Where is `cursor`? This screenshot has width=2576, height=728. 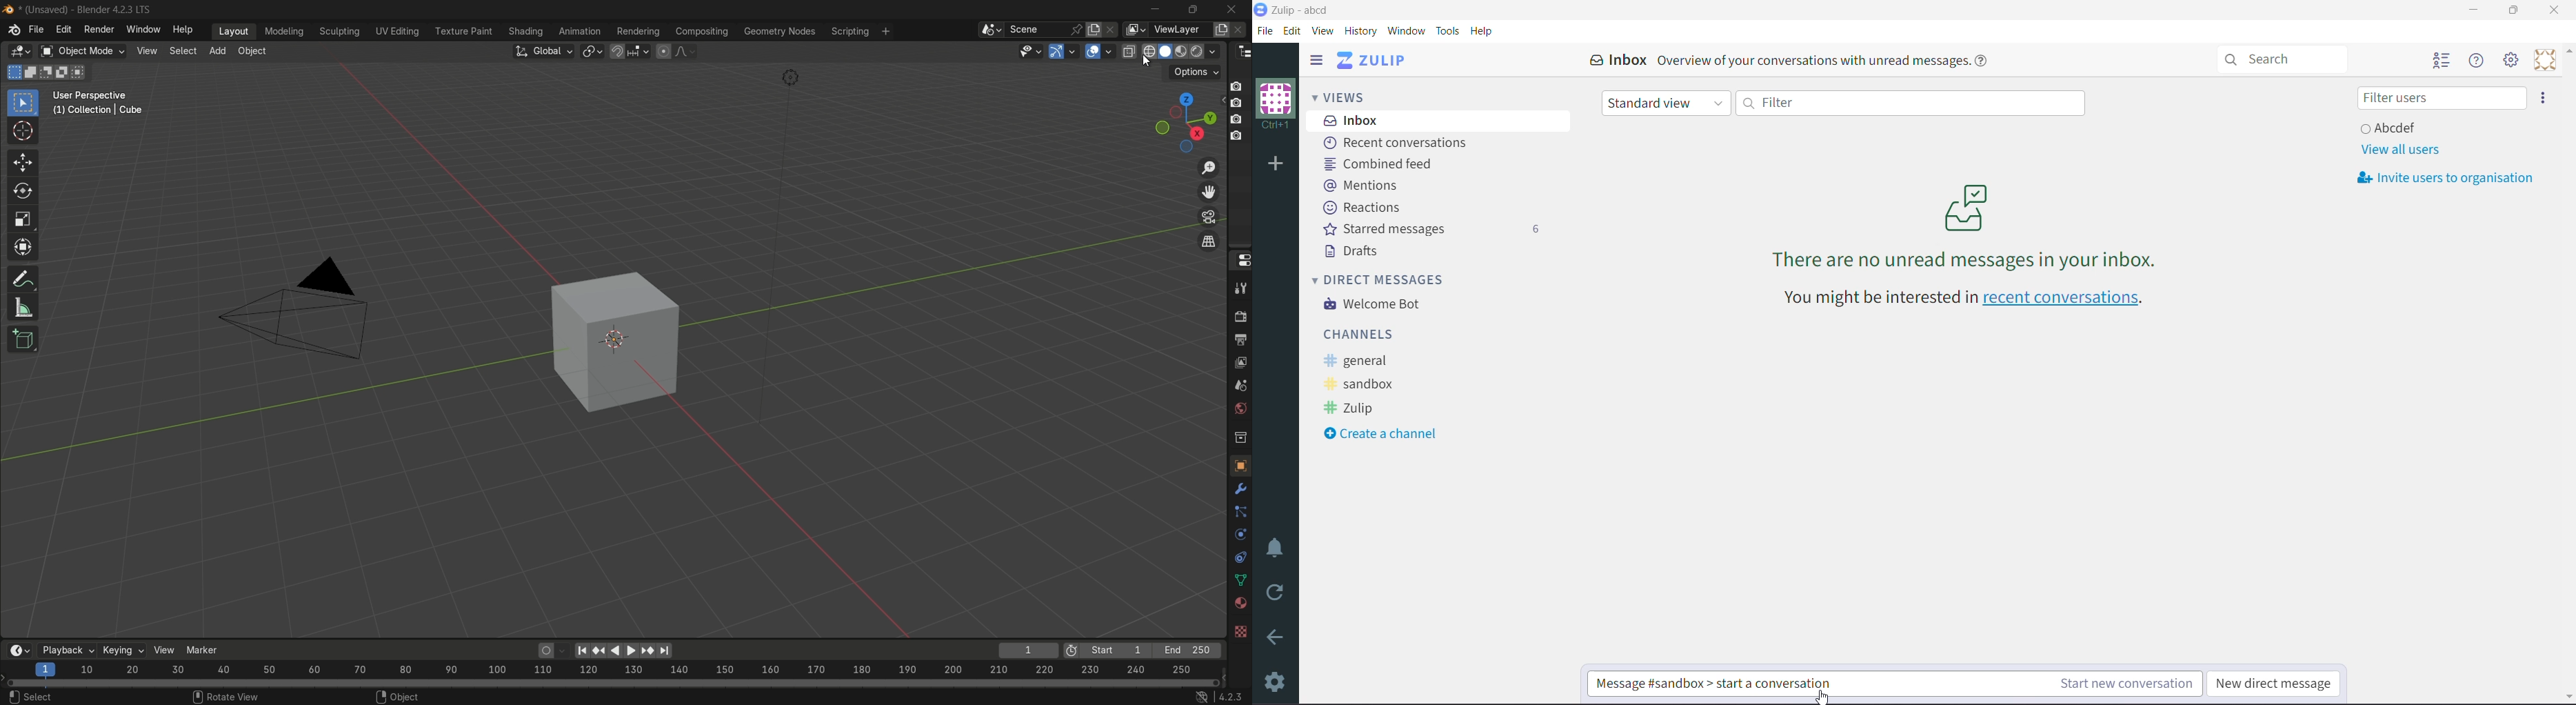 cursor is located at coordinates (25, 131).